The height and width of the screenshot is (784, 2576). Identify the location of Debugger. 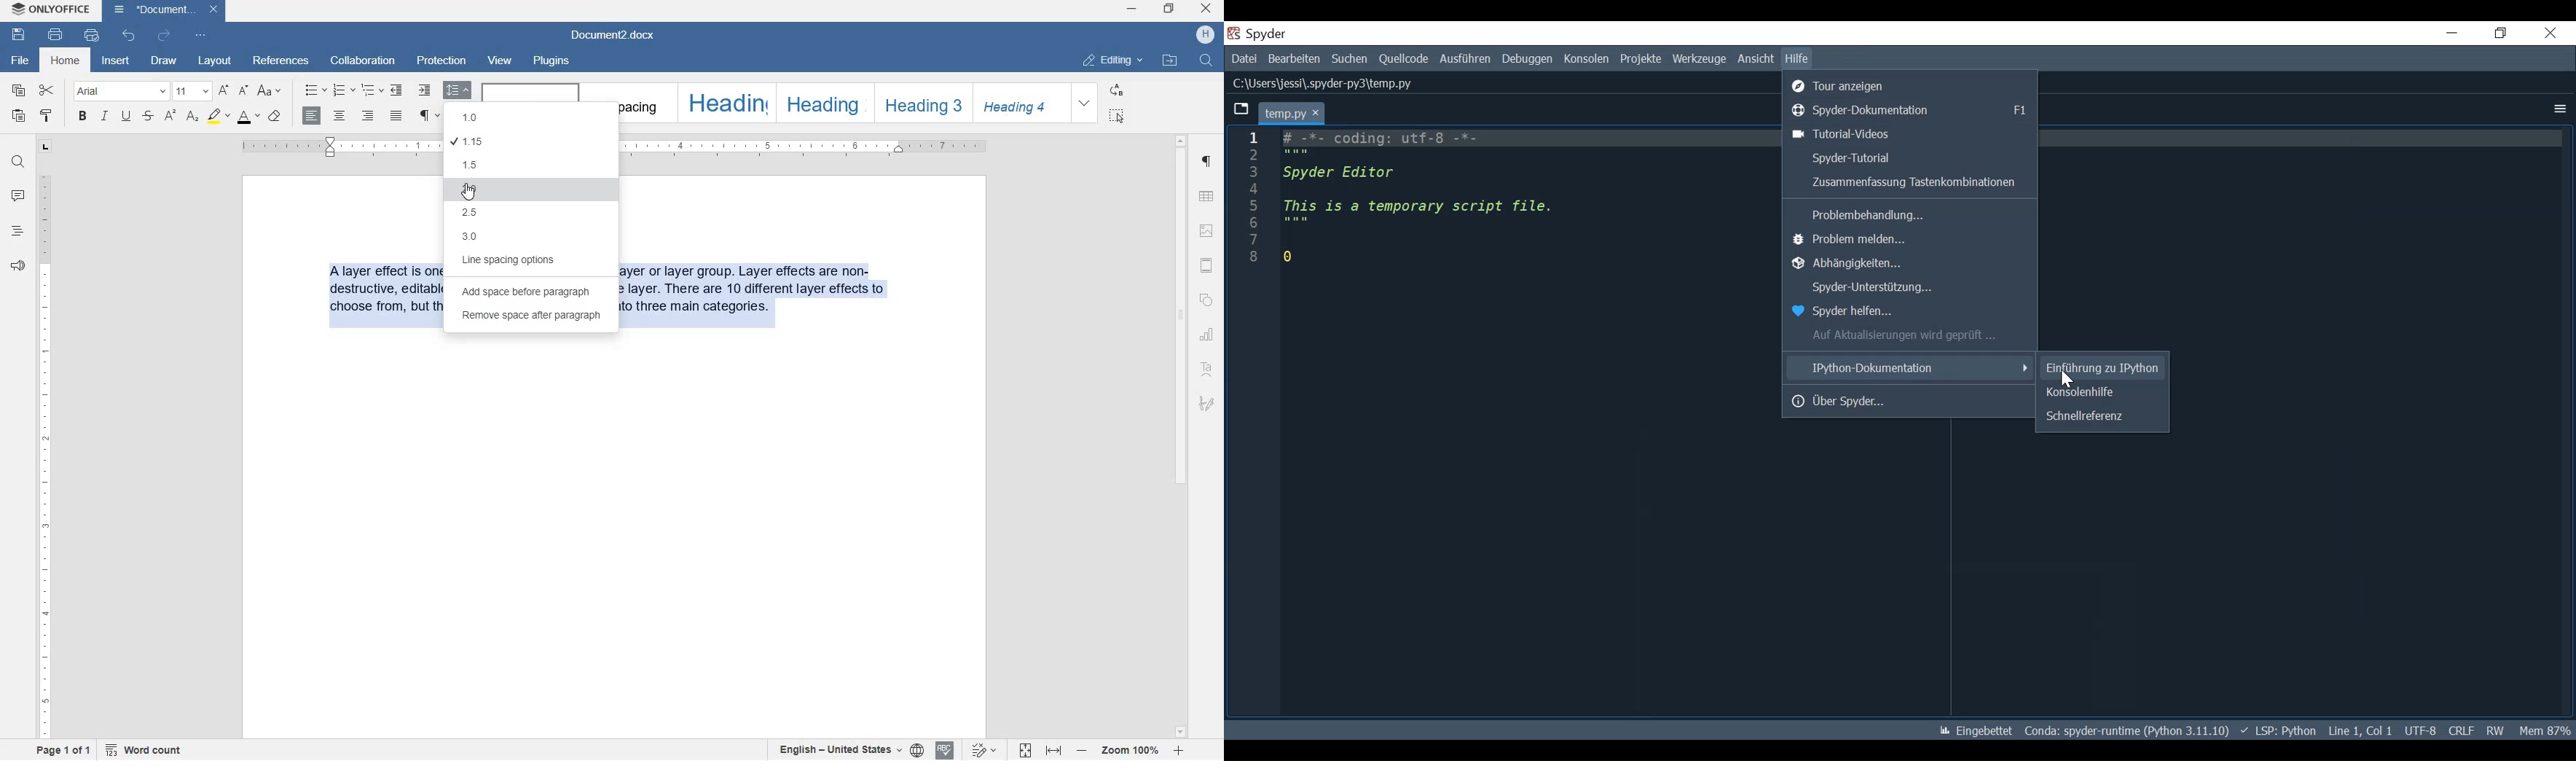
(1529, 58).